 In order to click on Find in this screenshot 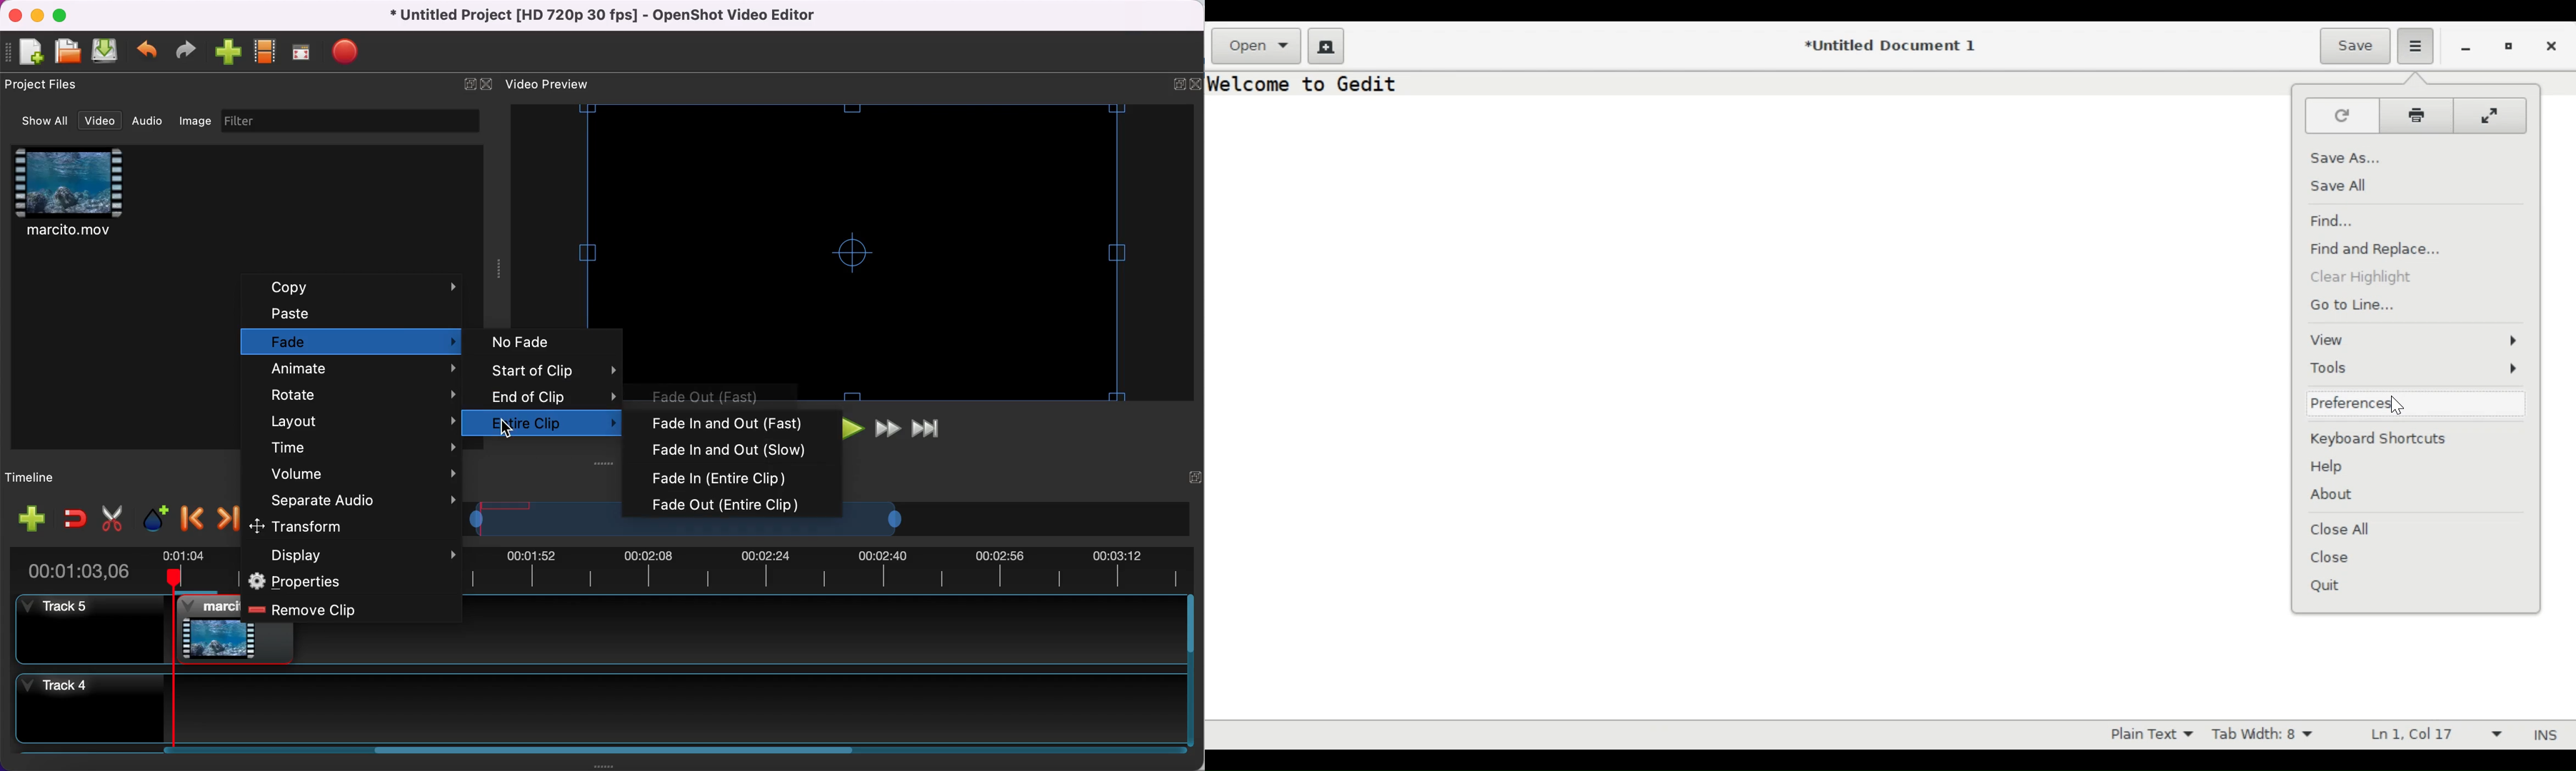, I will do `click(2341, 218)`.